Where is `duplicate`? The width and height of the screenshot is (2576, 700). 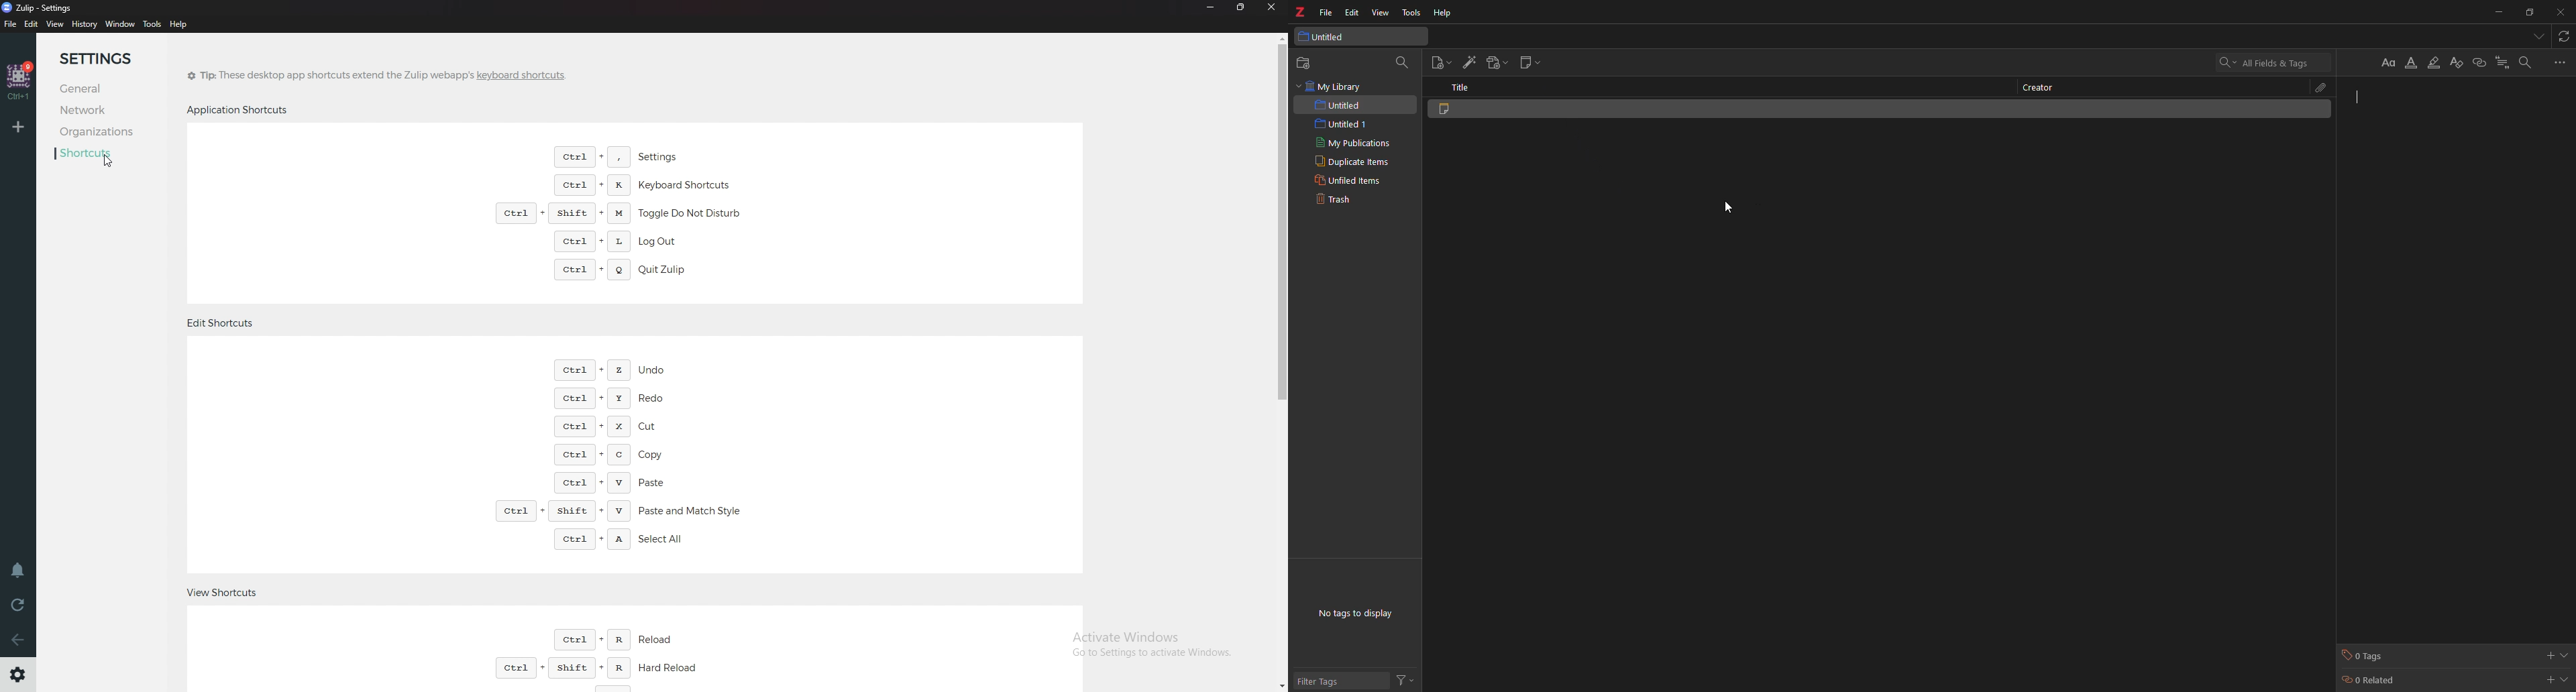 duplicate is located at coordinates (1350, 162).